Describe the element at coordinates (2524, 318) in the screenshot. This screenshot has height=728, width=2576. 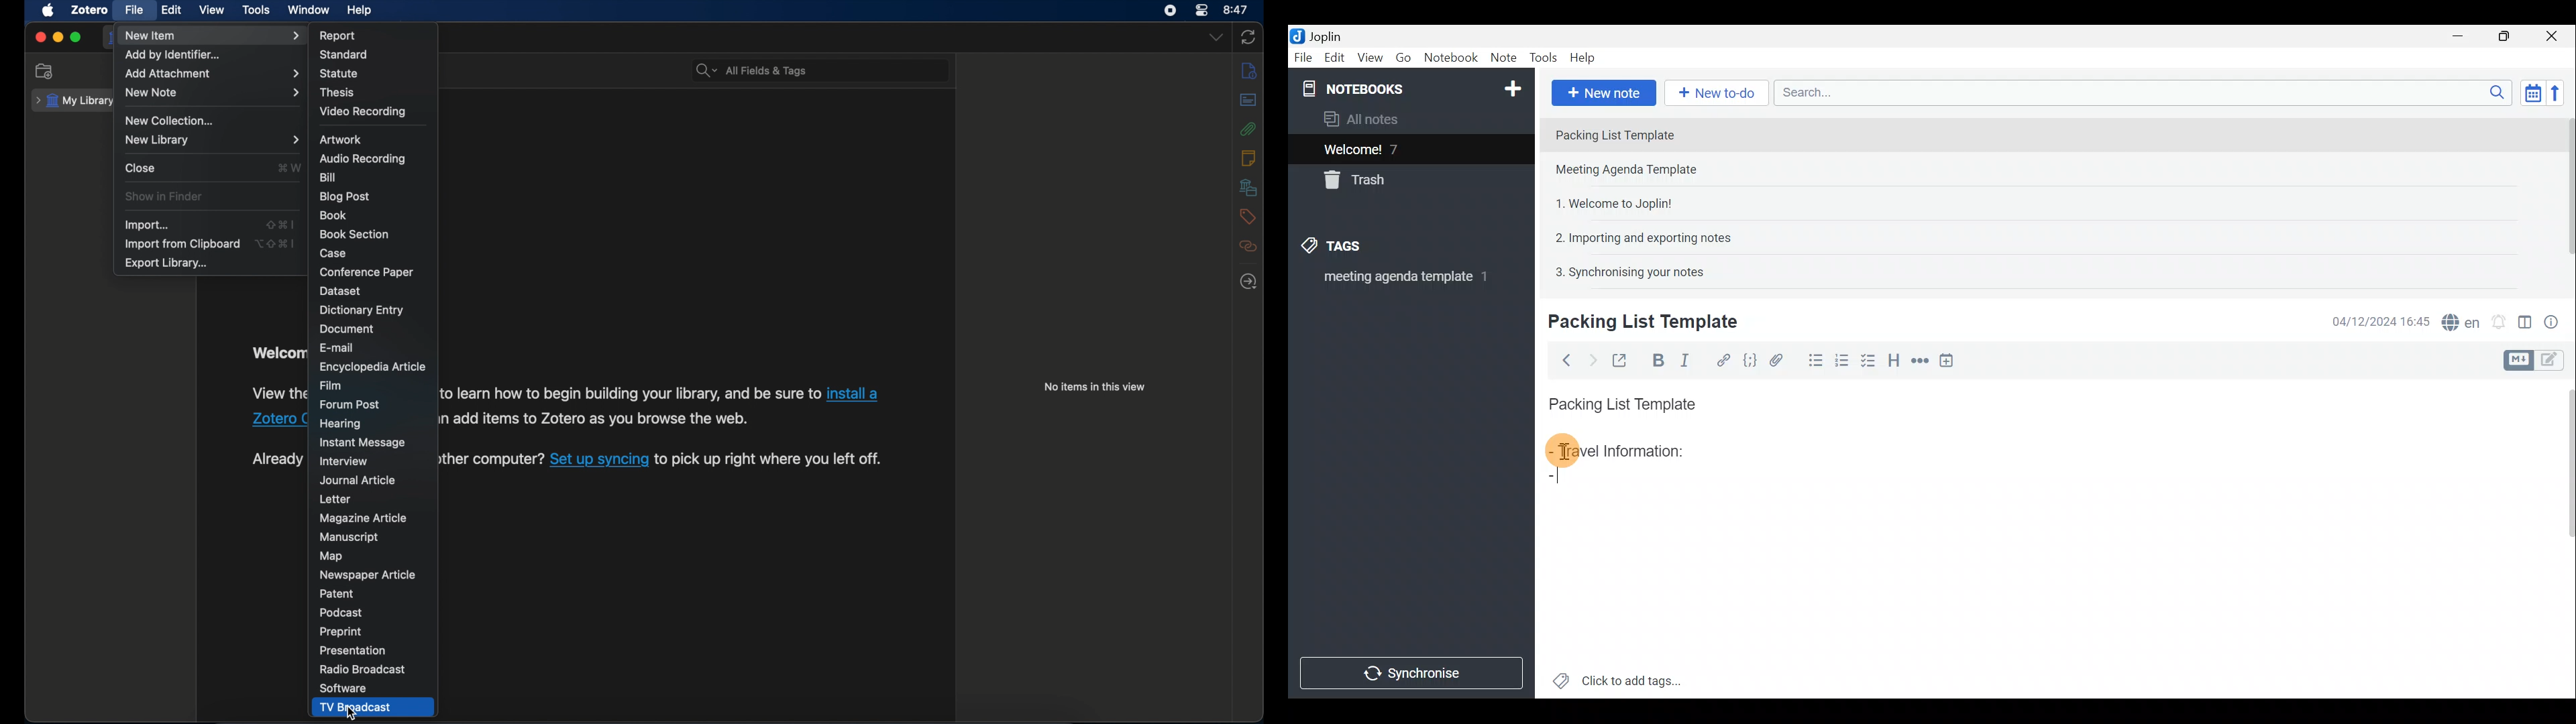
I see `Toggle editor layout` at that location.